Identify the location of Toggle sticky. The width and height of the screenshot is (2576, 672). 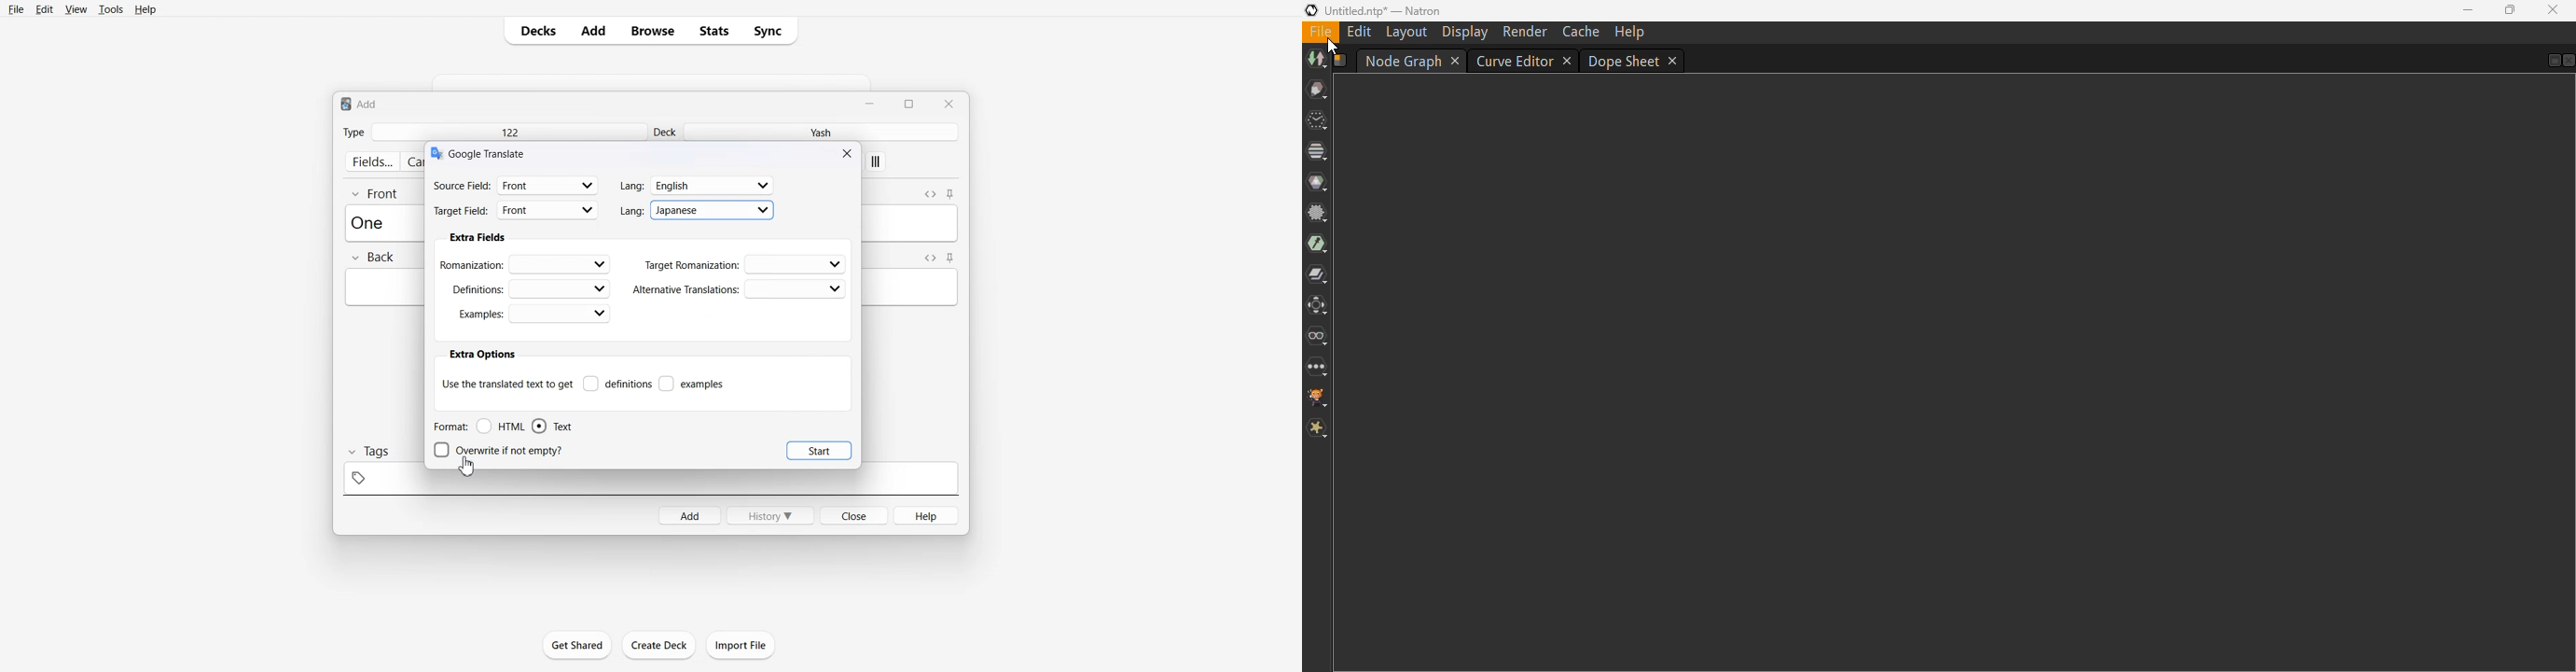
(952, 195).